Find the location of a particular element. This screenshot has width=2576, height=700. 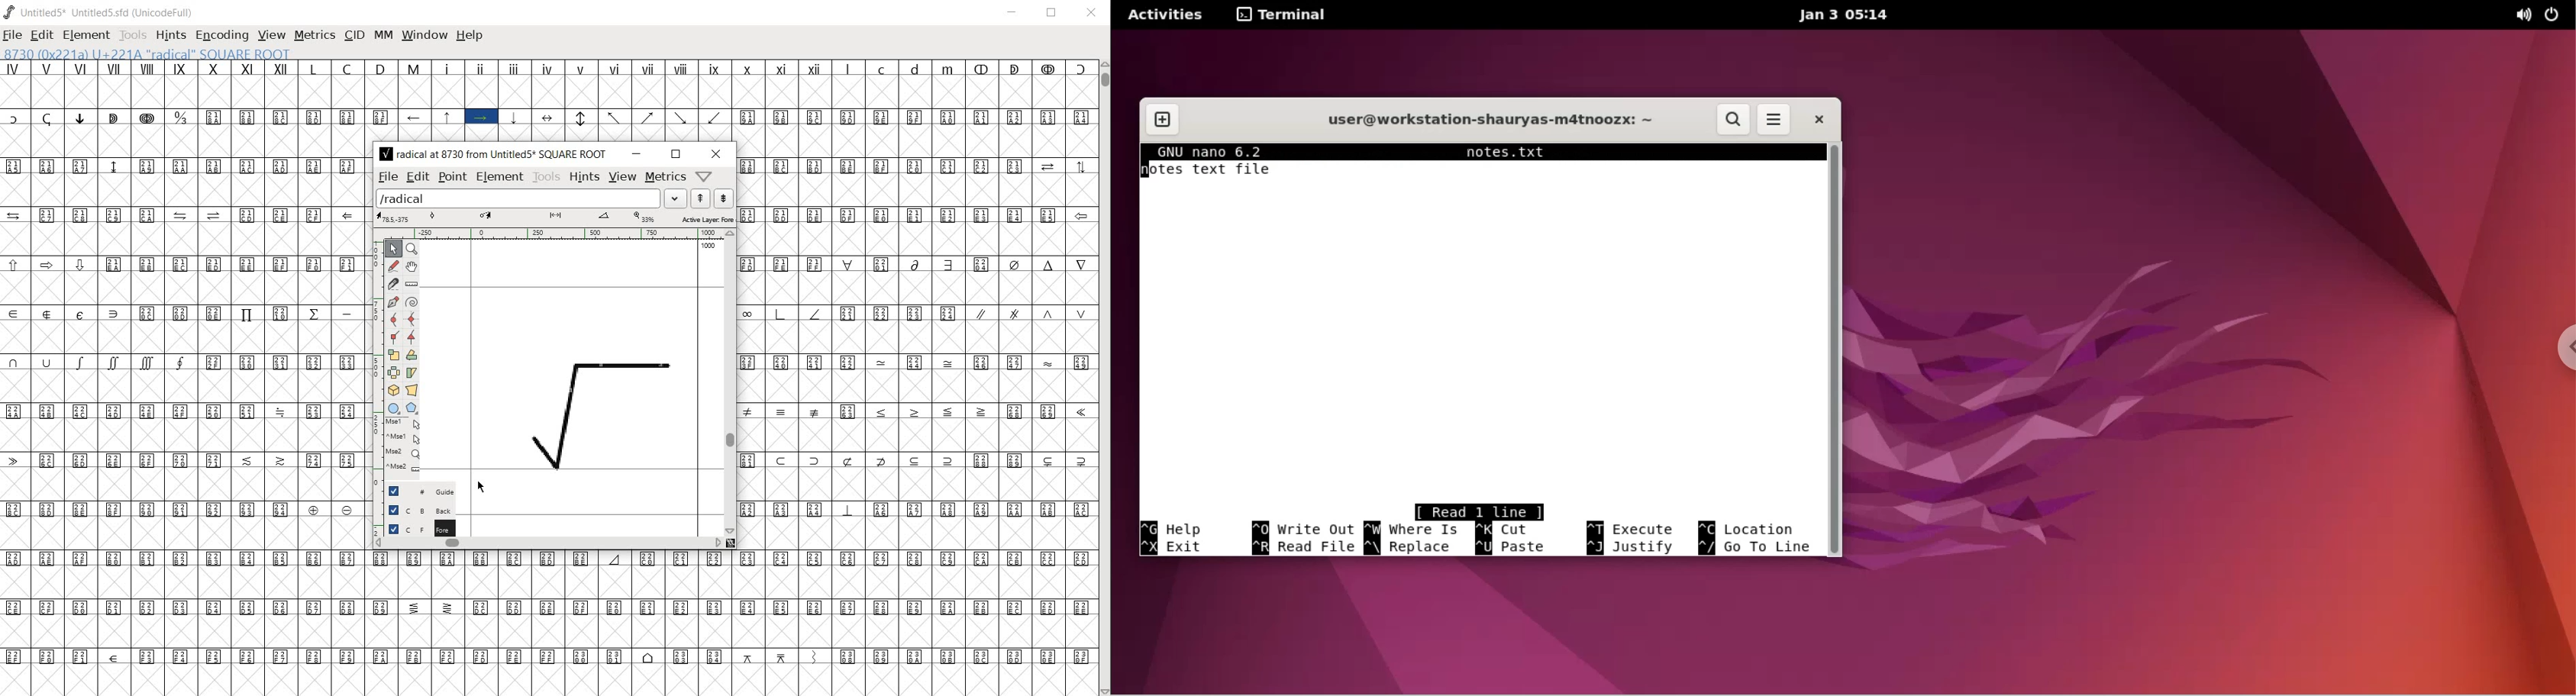

polygon or star is located at coordinates (414, 408).